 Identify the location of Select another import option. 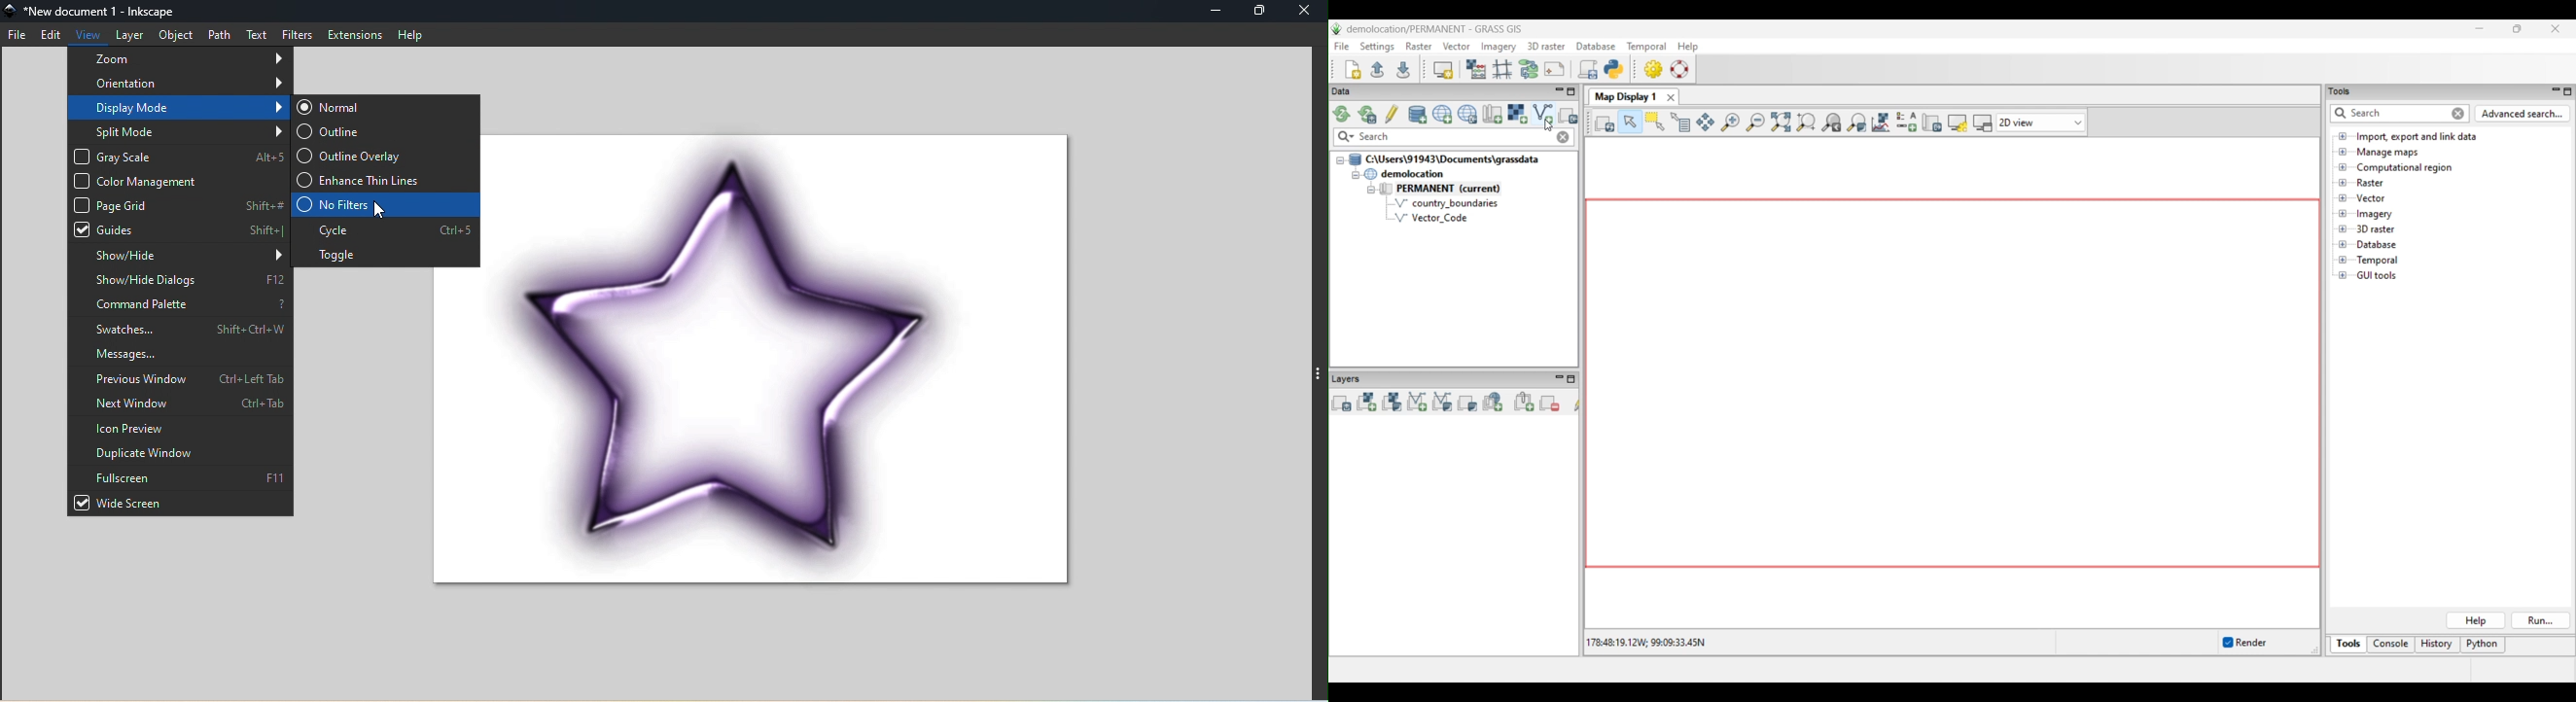
(1568, 115).